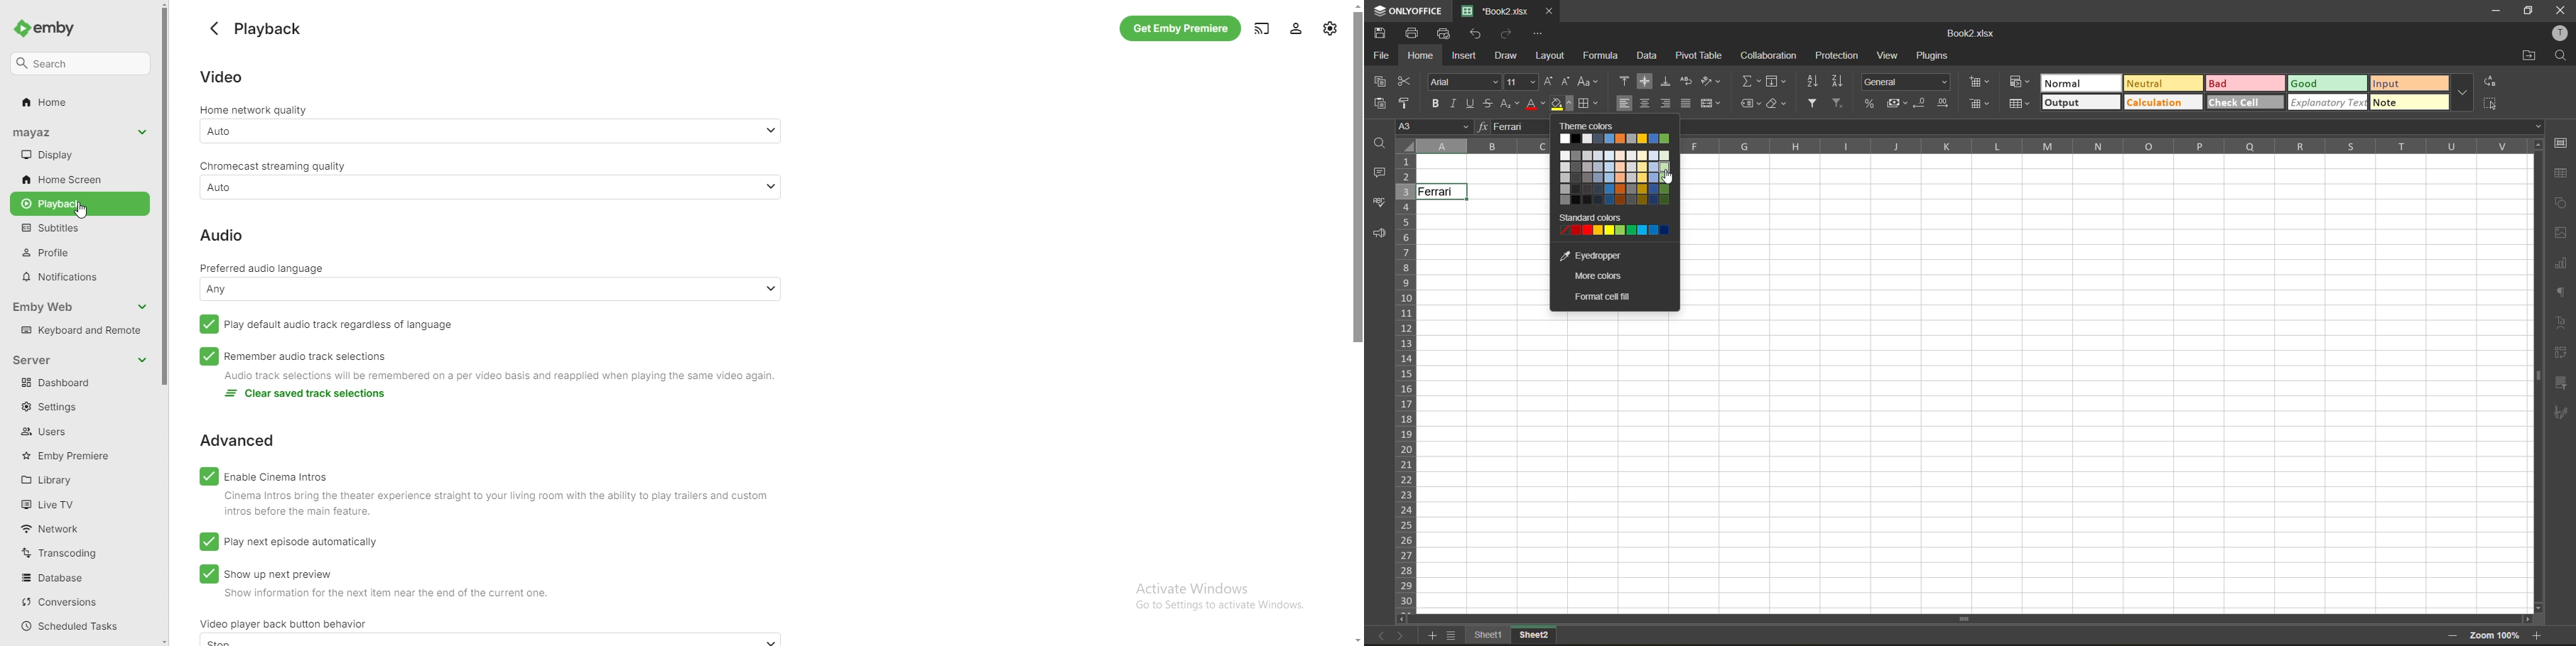 This screenshot has height=672, width=2576. I want to click on replace, so click(2490, 82).